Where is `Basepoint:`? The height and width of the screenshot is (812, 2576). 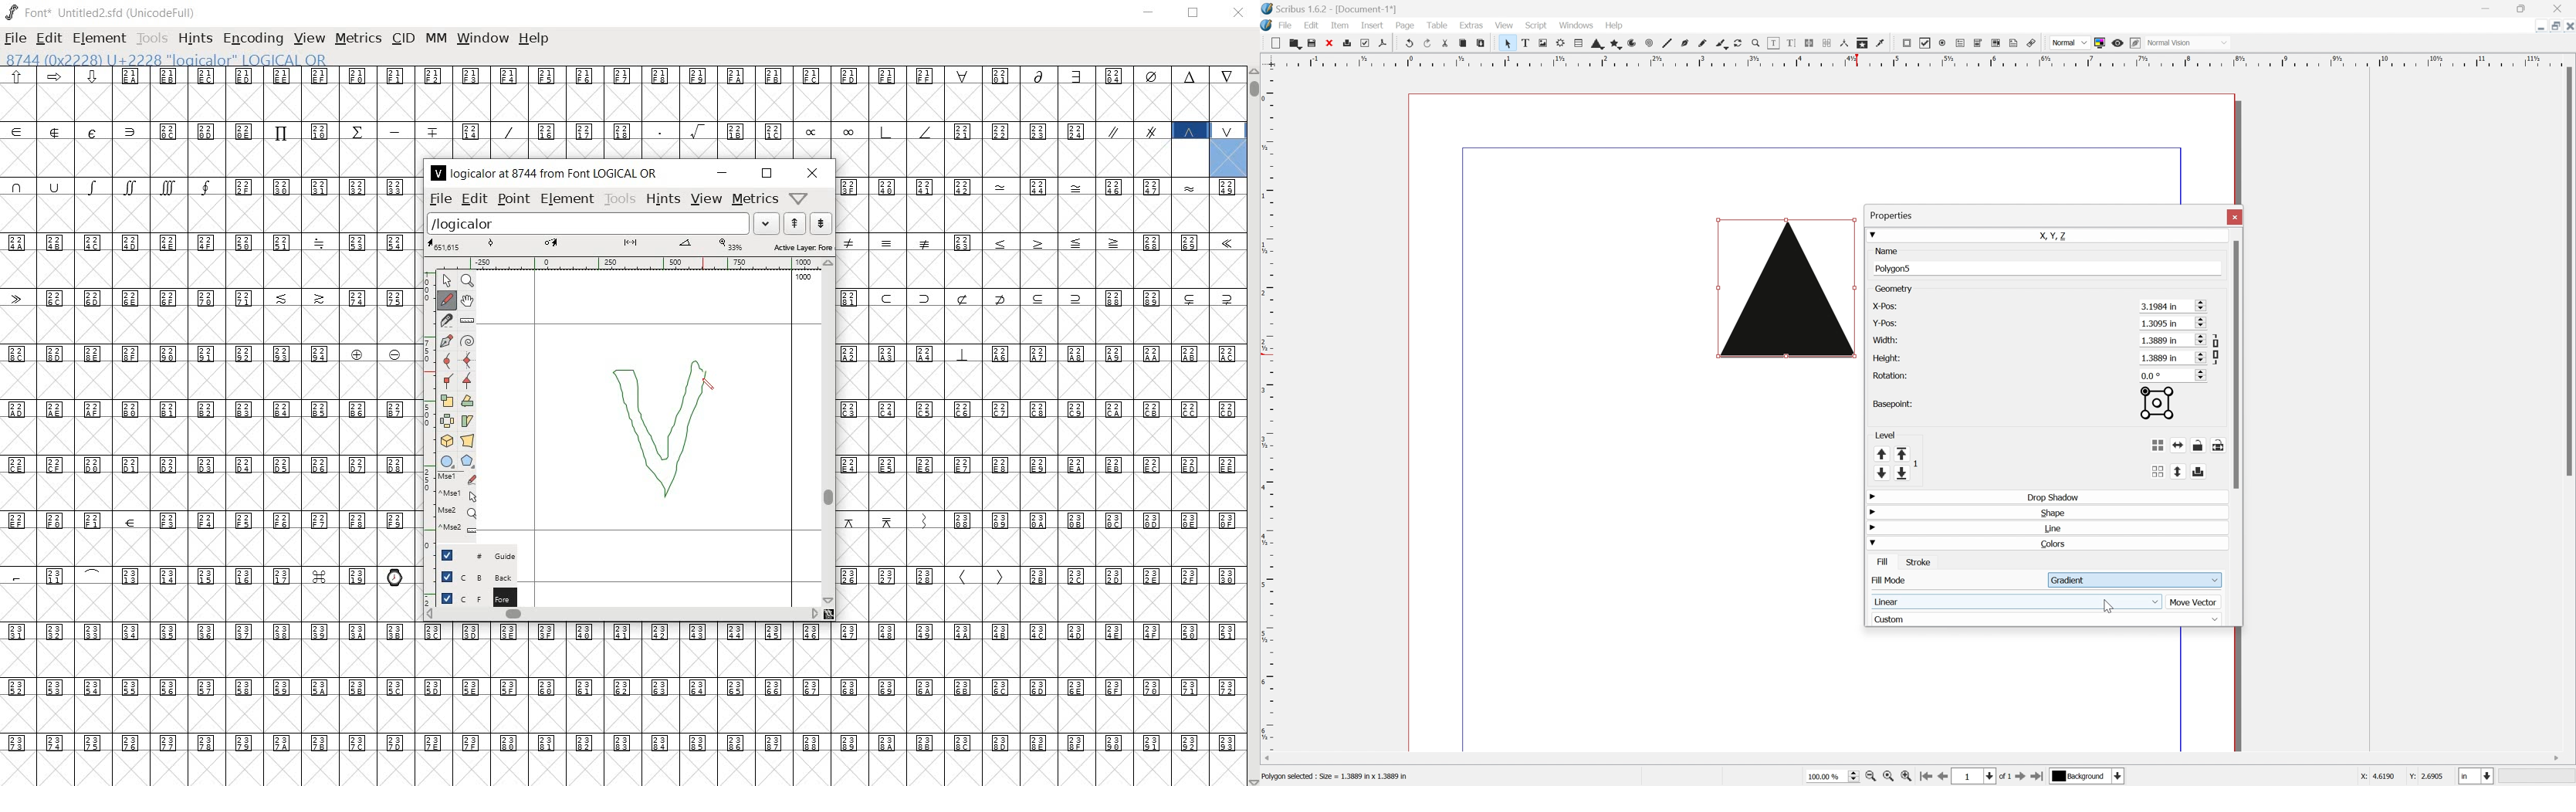 Basepoint: is located at coordinates (1891, 403).